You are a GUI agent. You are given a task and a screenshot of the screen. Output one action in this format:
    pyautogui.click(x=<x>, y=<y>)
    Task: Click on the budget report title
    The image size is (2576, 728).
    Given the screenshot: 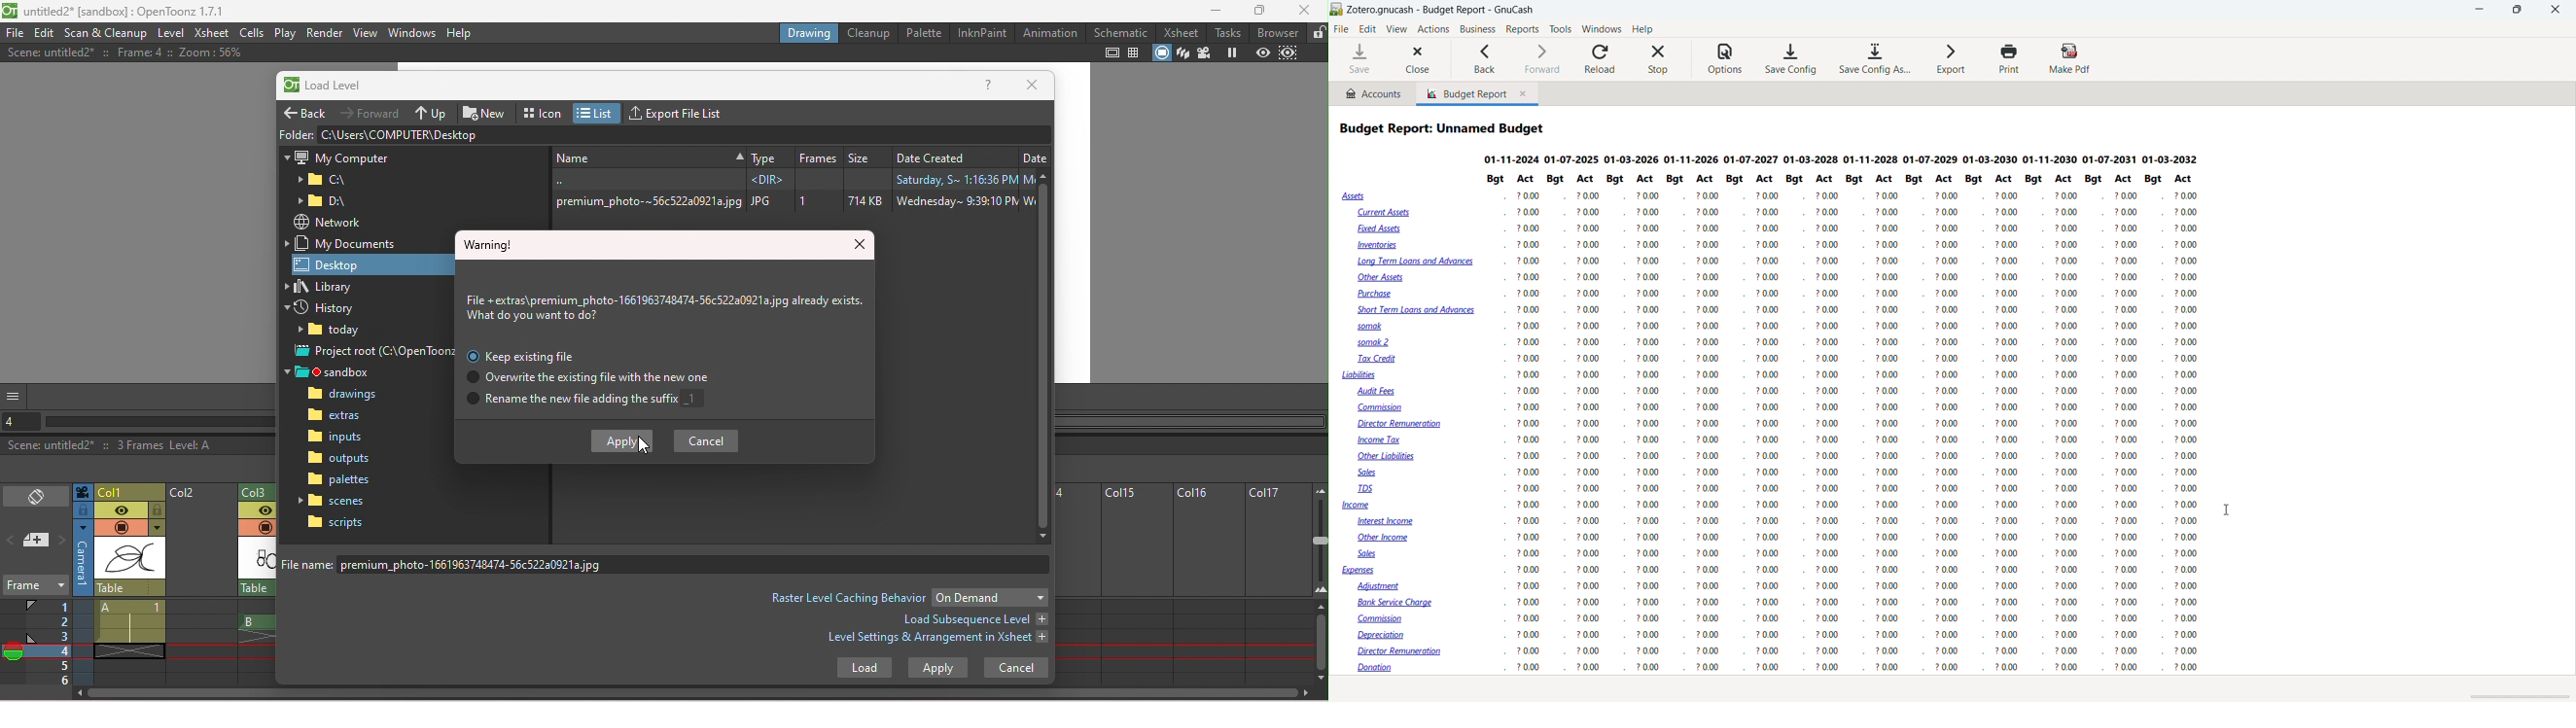 What is the action you would take?
    pyautogui.click(x=1444, y=128)
    